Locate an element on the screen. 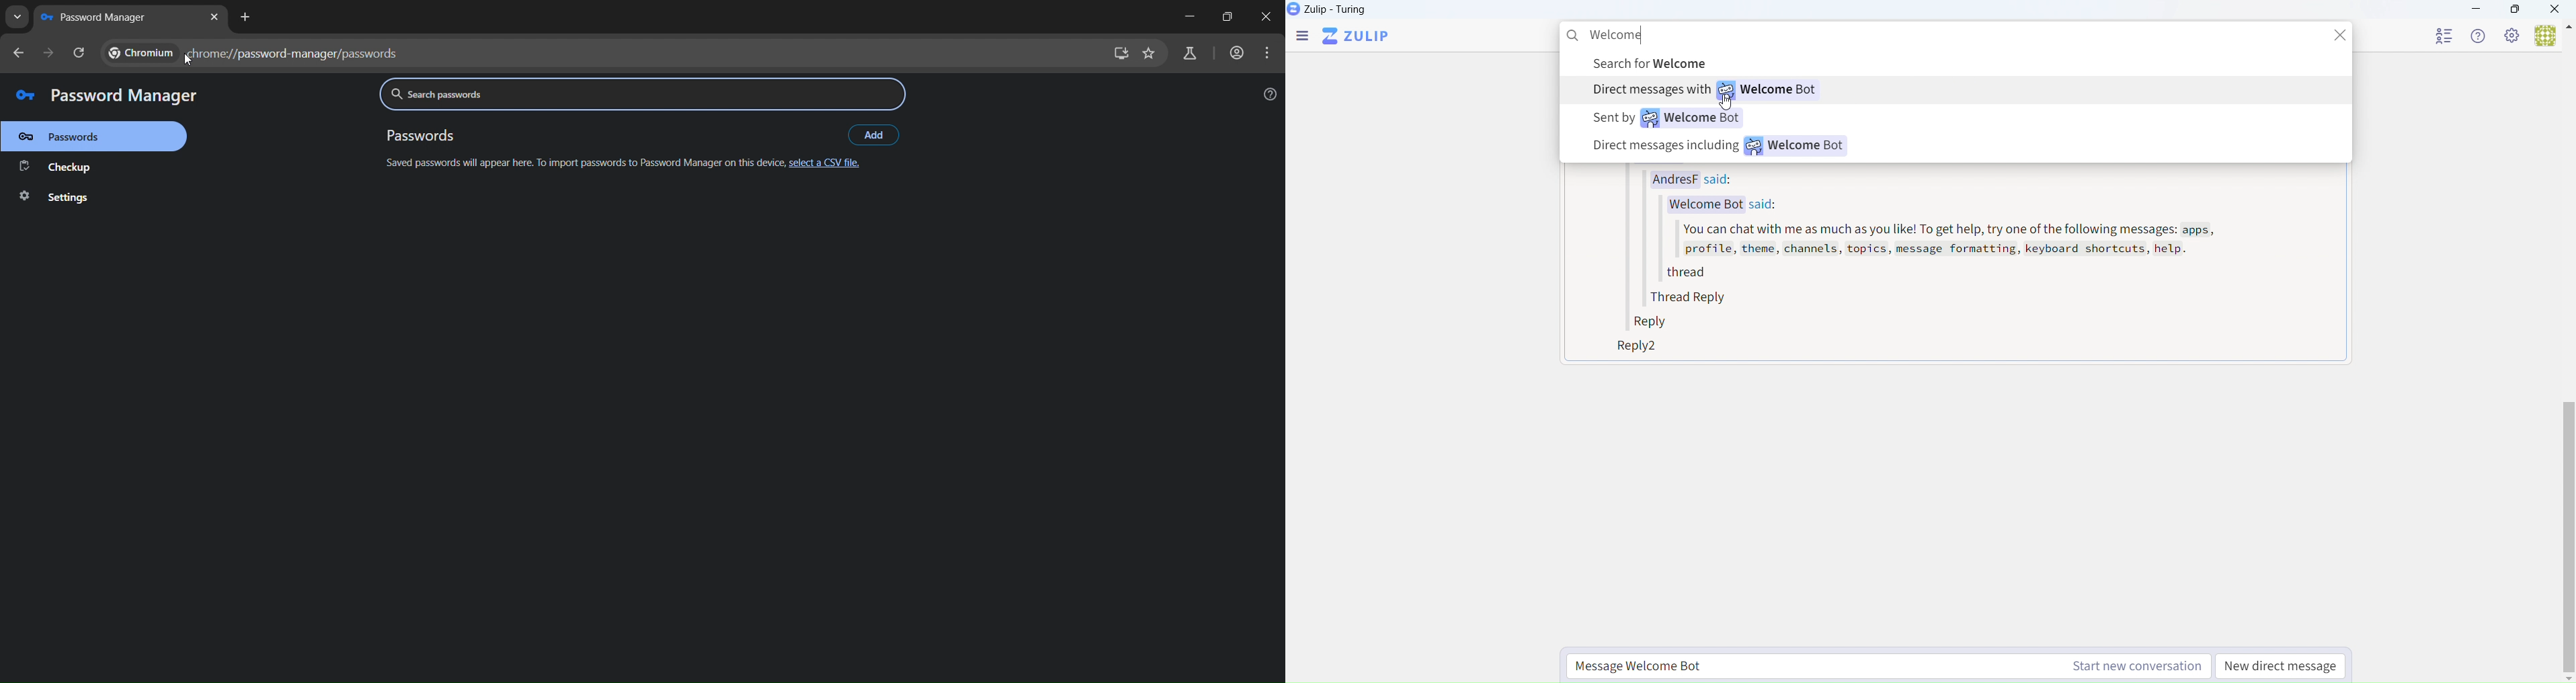 This screenshot has width=2576, height=700. Zulip is located at coordinates (1328, 9).